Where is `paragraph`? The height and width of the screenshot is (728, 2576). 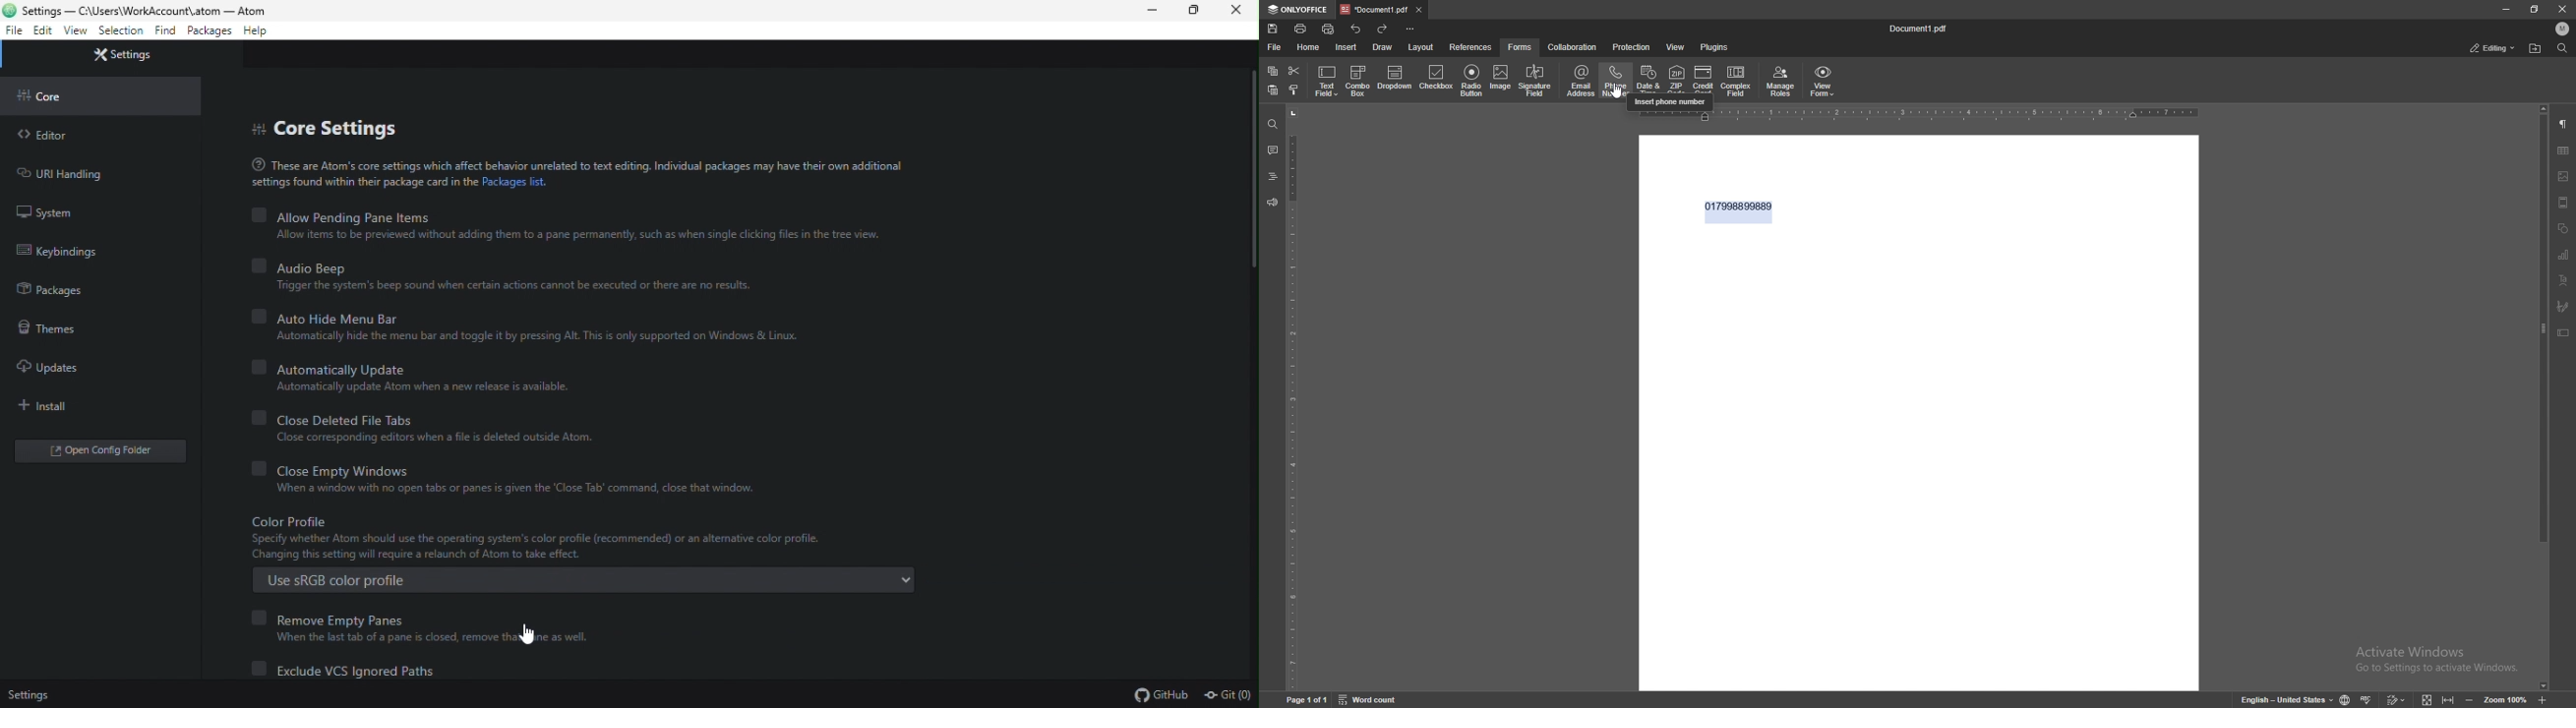 paragraph is located at coordinates (2563, 124).